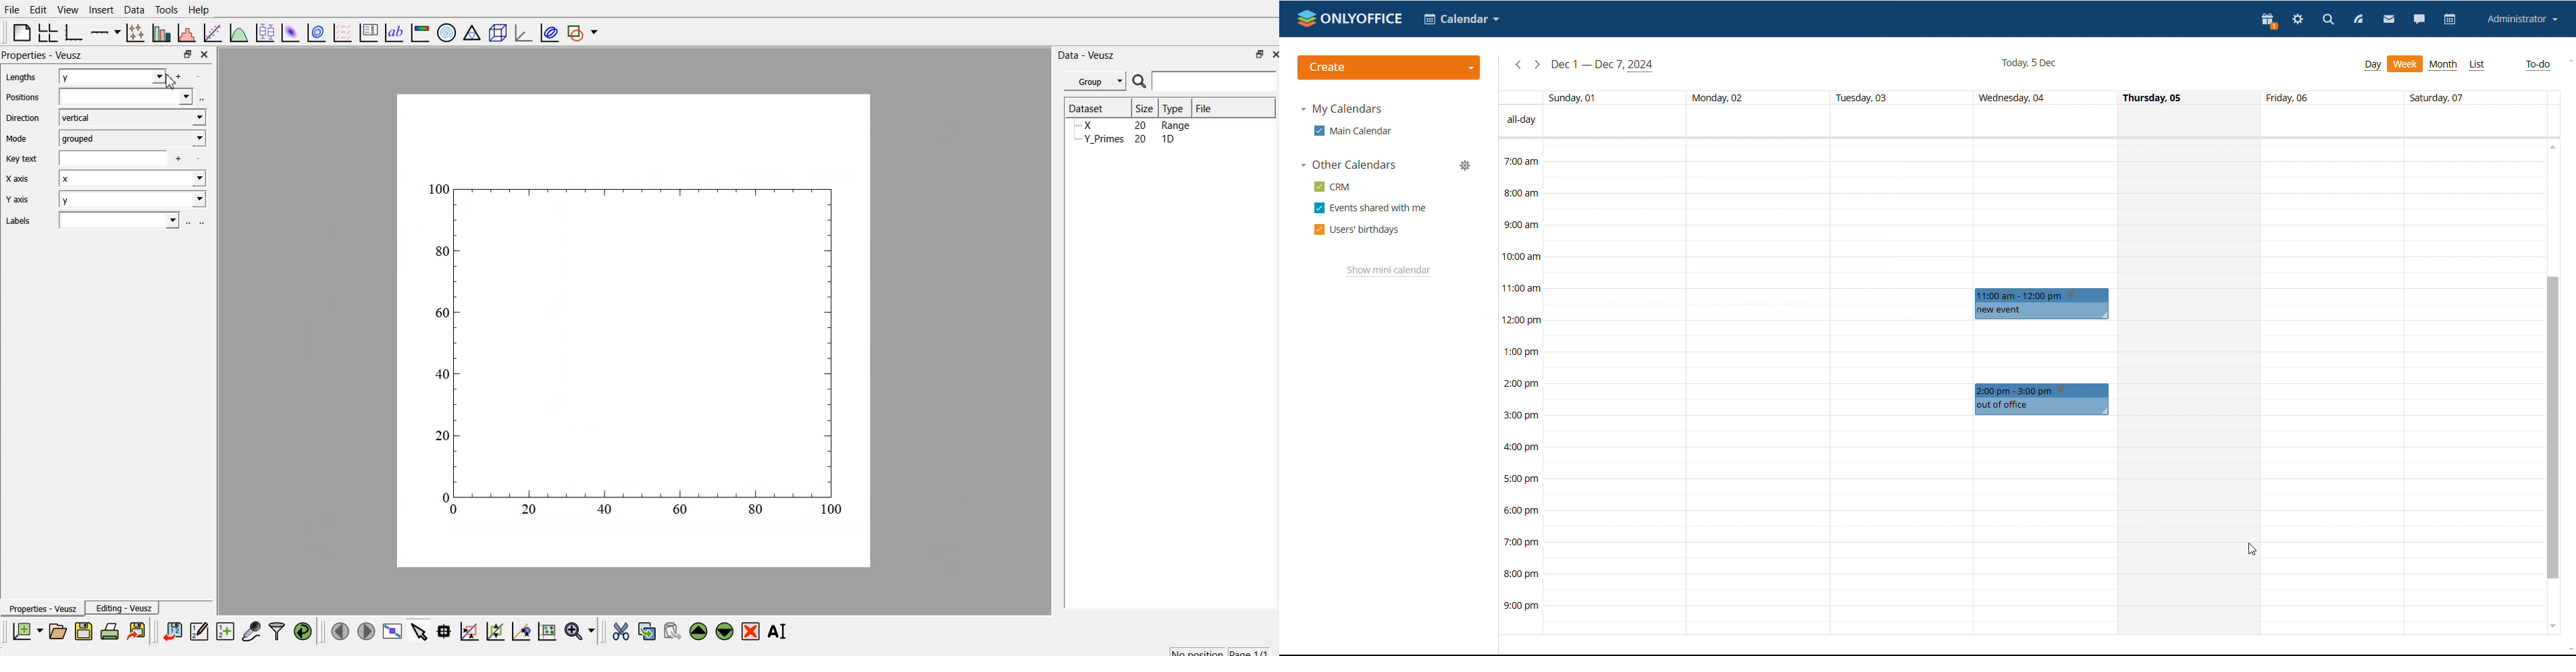 Image resolution: width=2576 pixels, height=672 pixels. What do you see at coordinates (1333, 186) in the screenshot?
I see `crm` at bounding box center [1333, 186].